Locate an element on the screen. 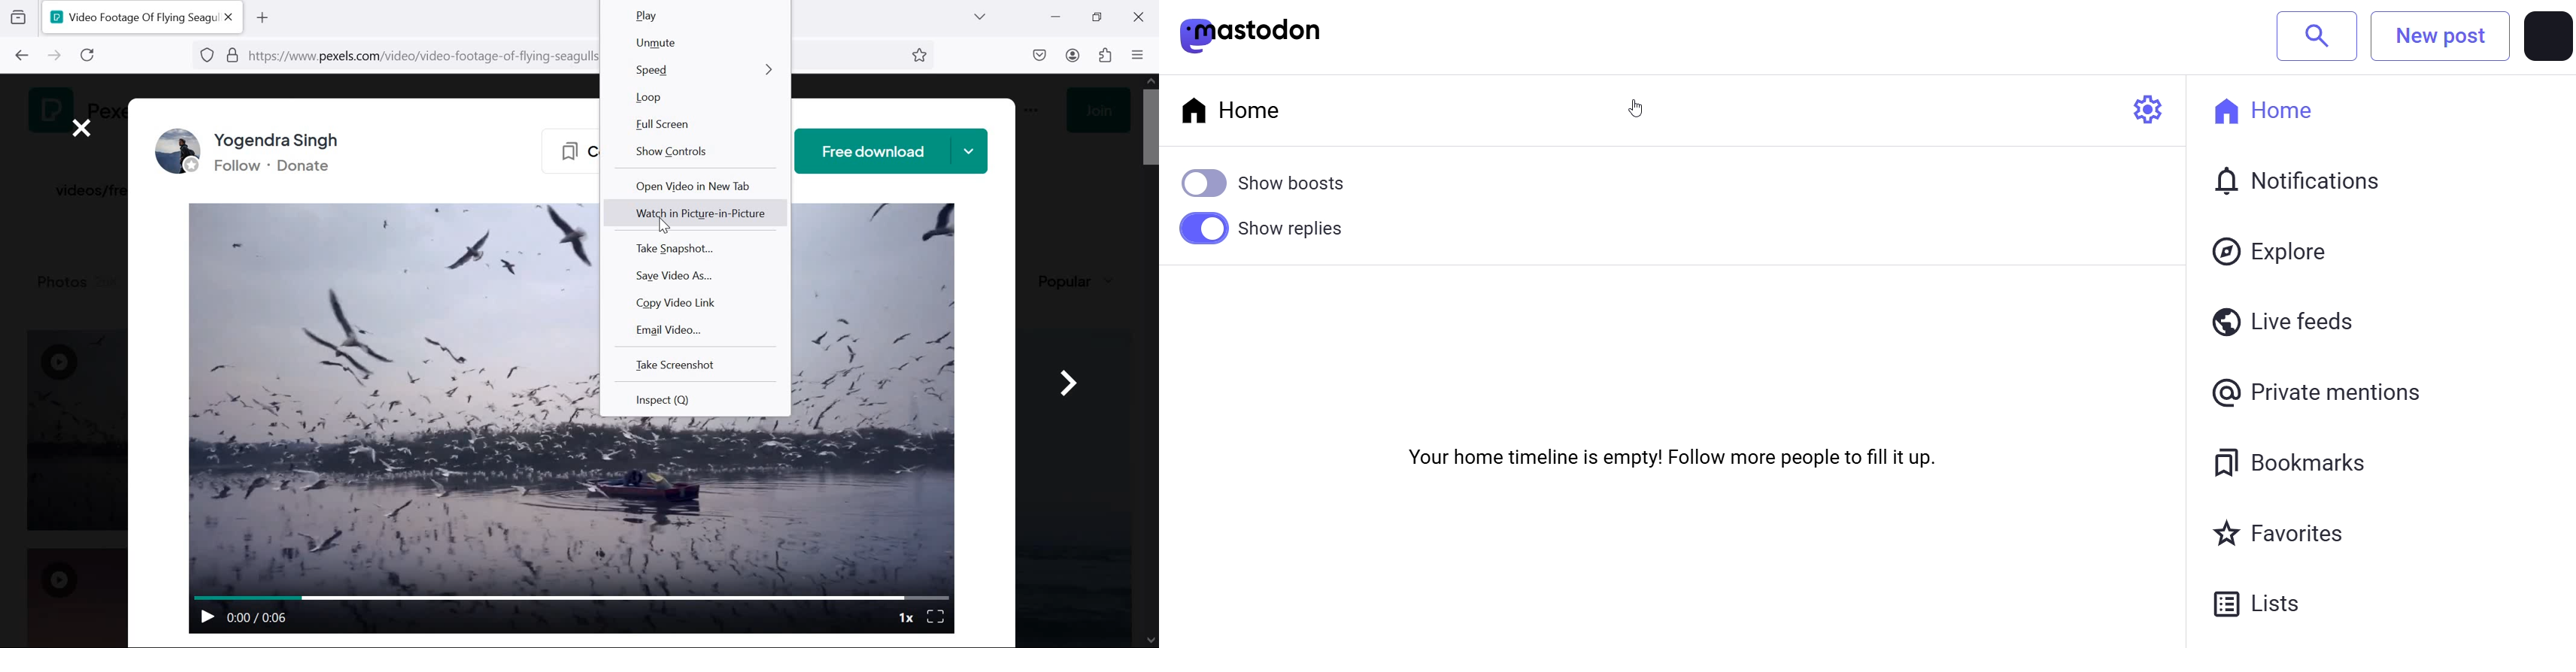 This screenshot has width=2576, height=672. profile picture is located at coordinates (174, 152).